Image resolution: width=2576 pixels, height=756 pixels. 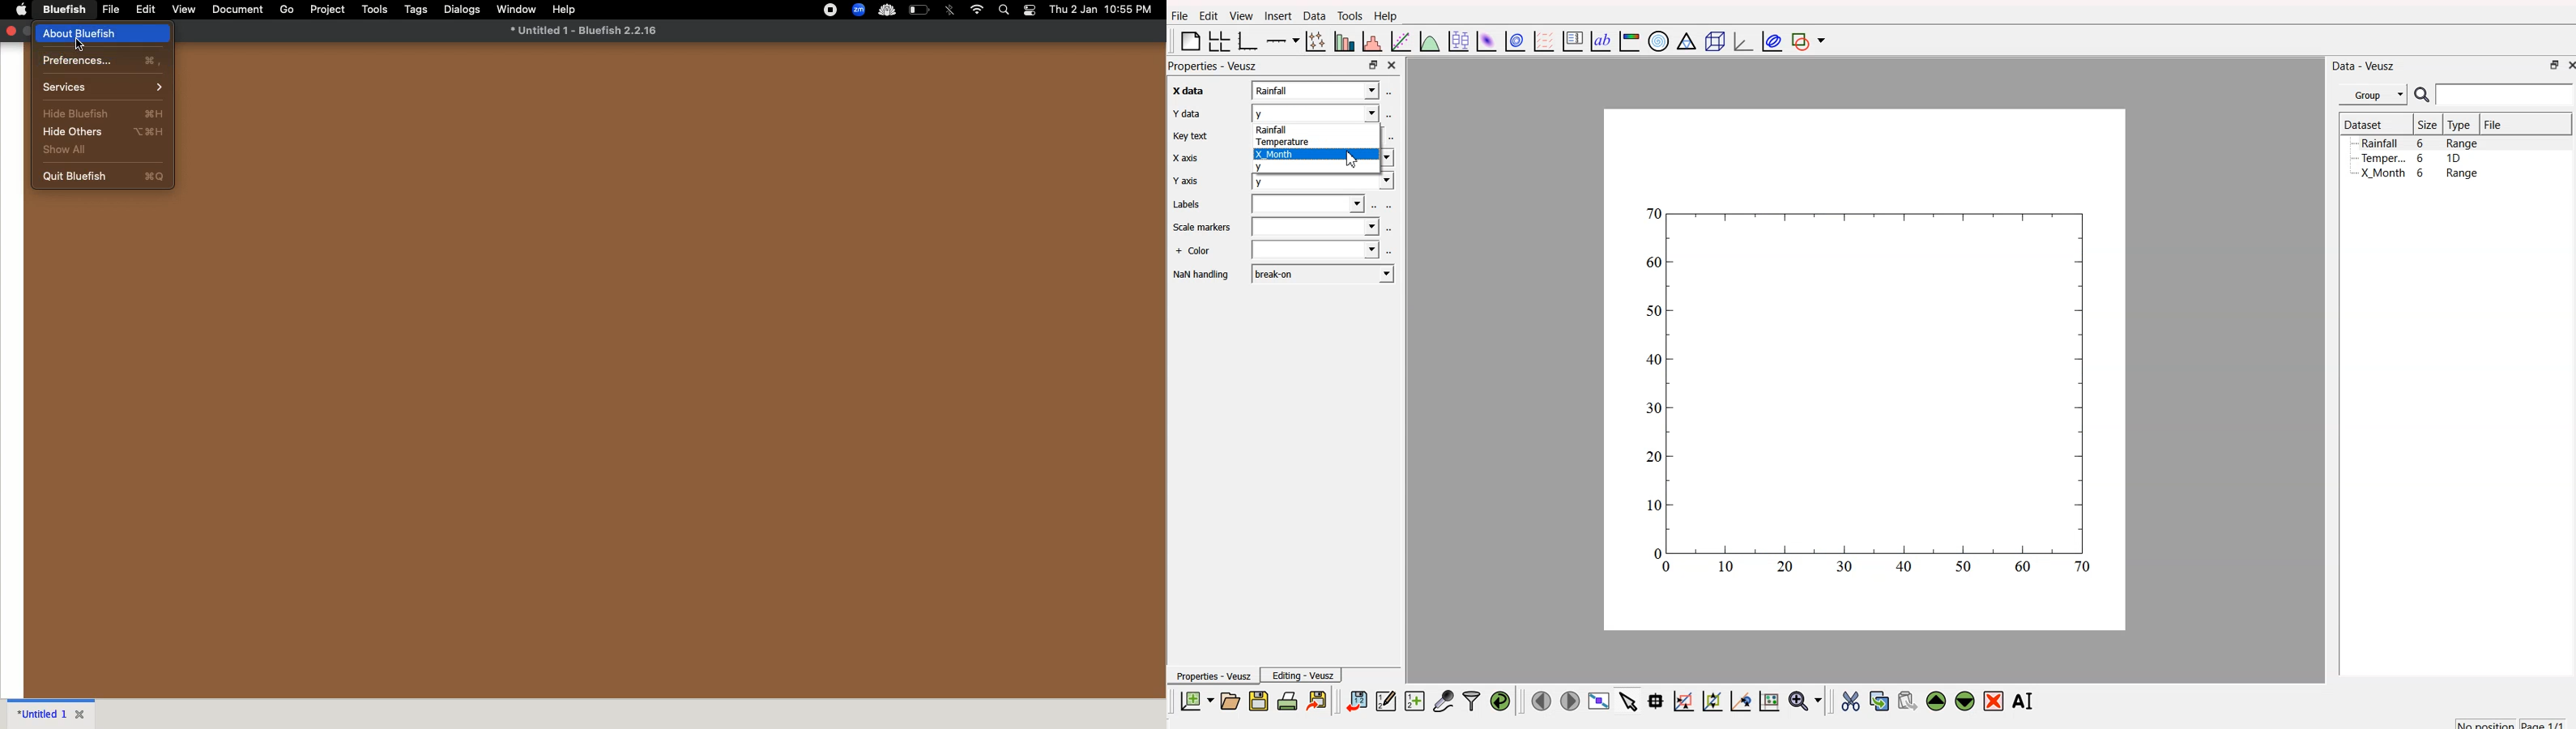 I want to click on preferences, so click(x=104, y=60).